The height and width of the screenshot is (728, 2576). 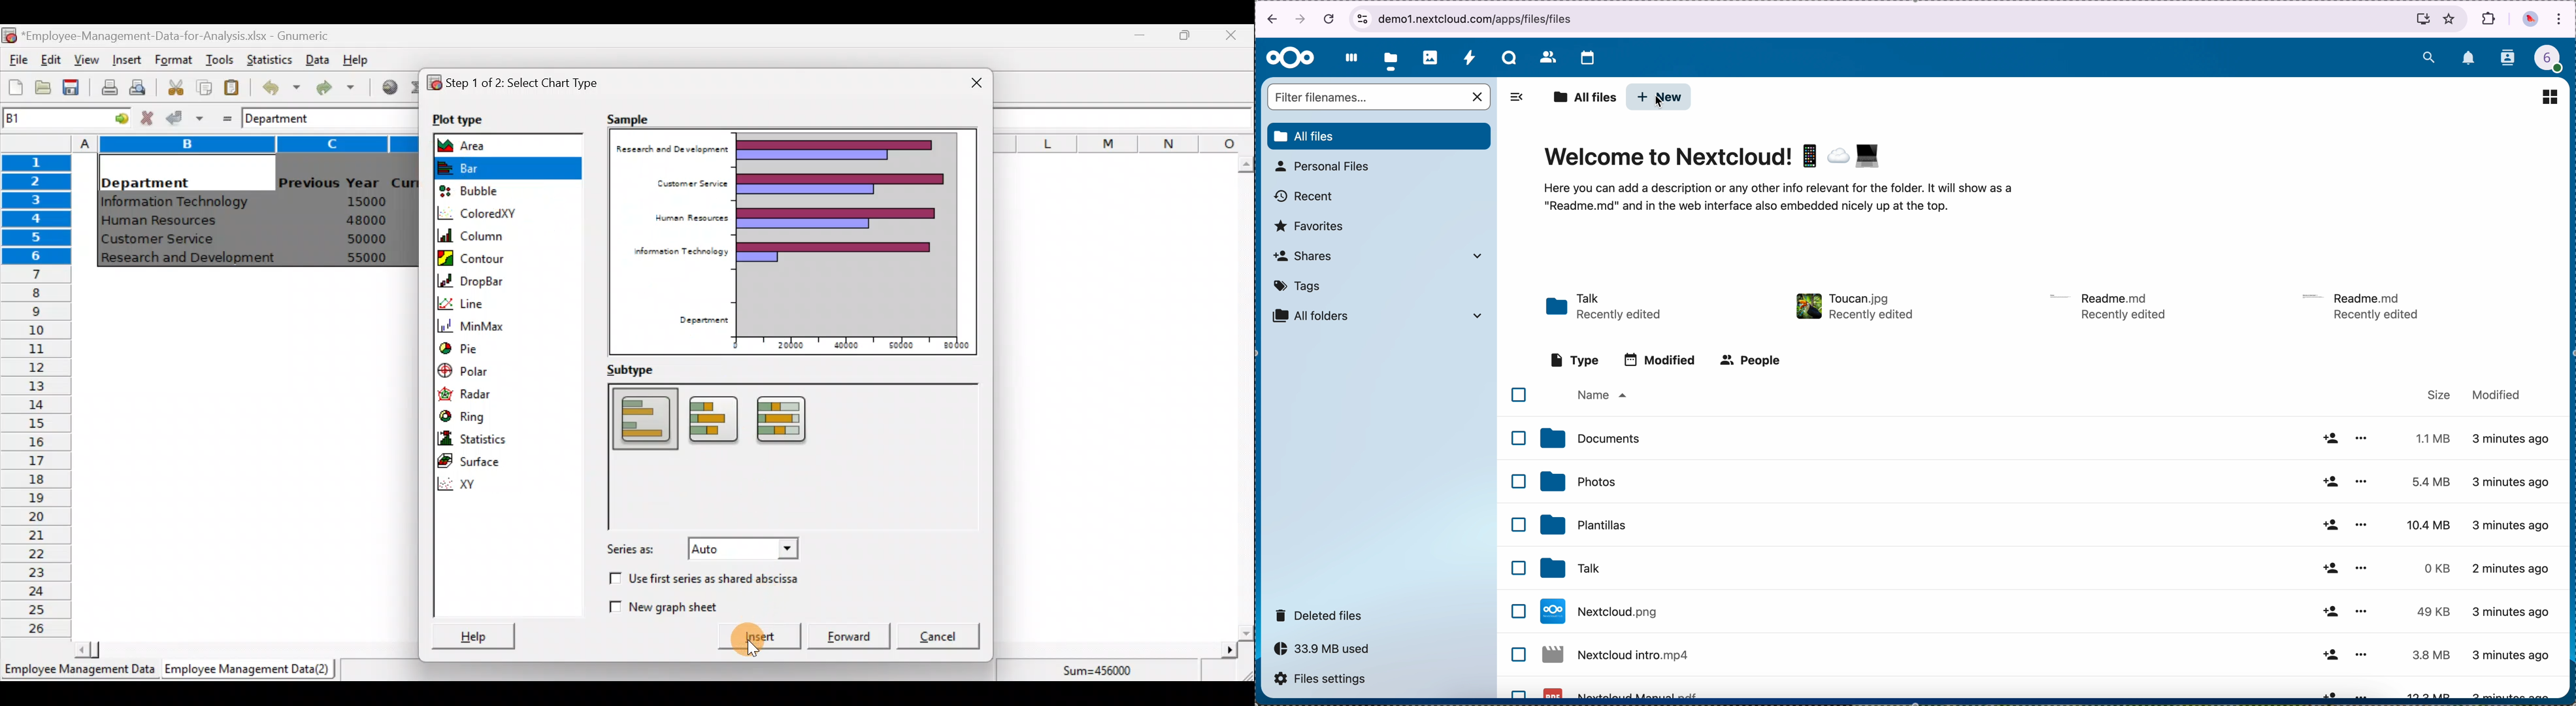 I want to click on ColoredXY, so click(x=501, y=212).